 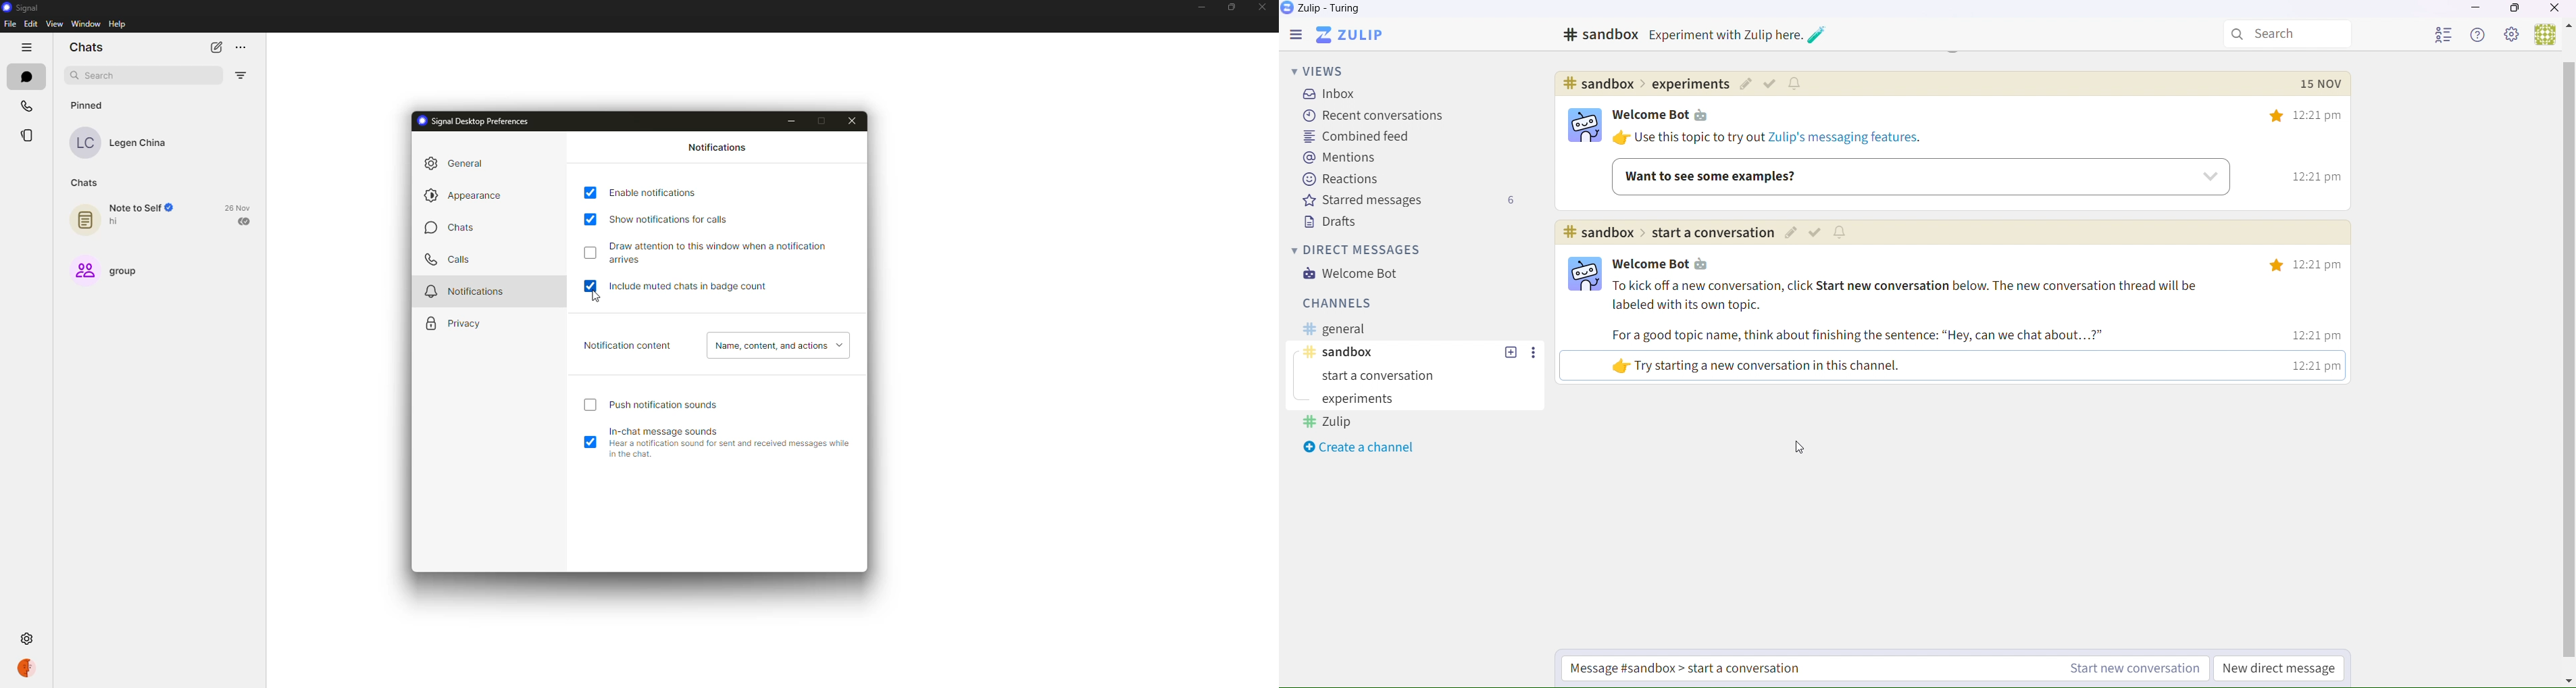 I want to click on file, so click(x=10, y=24).